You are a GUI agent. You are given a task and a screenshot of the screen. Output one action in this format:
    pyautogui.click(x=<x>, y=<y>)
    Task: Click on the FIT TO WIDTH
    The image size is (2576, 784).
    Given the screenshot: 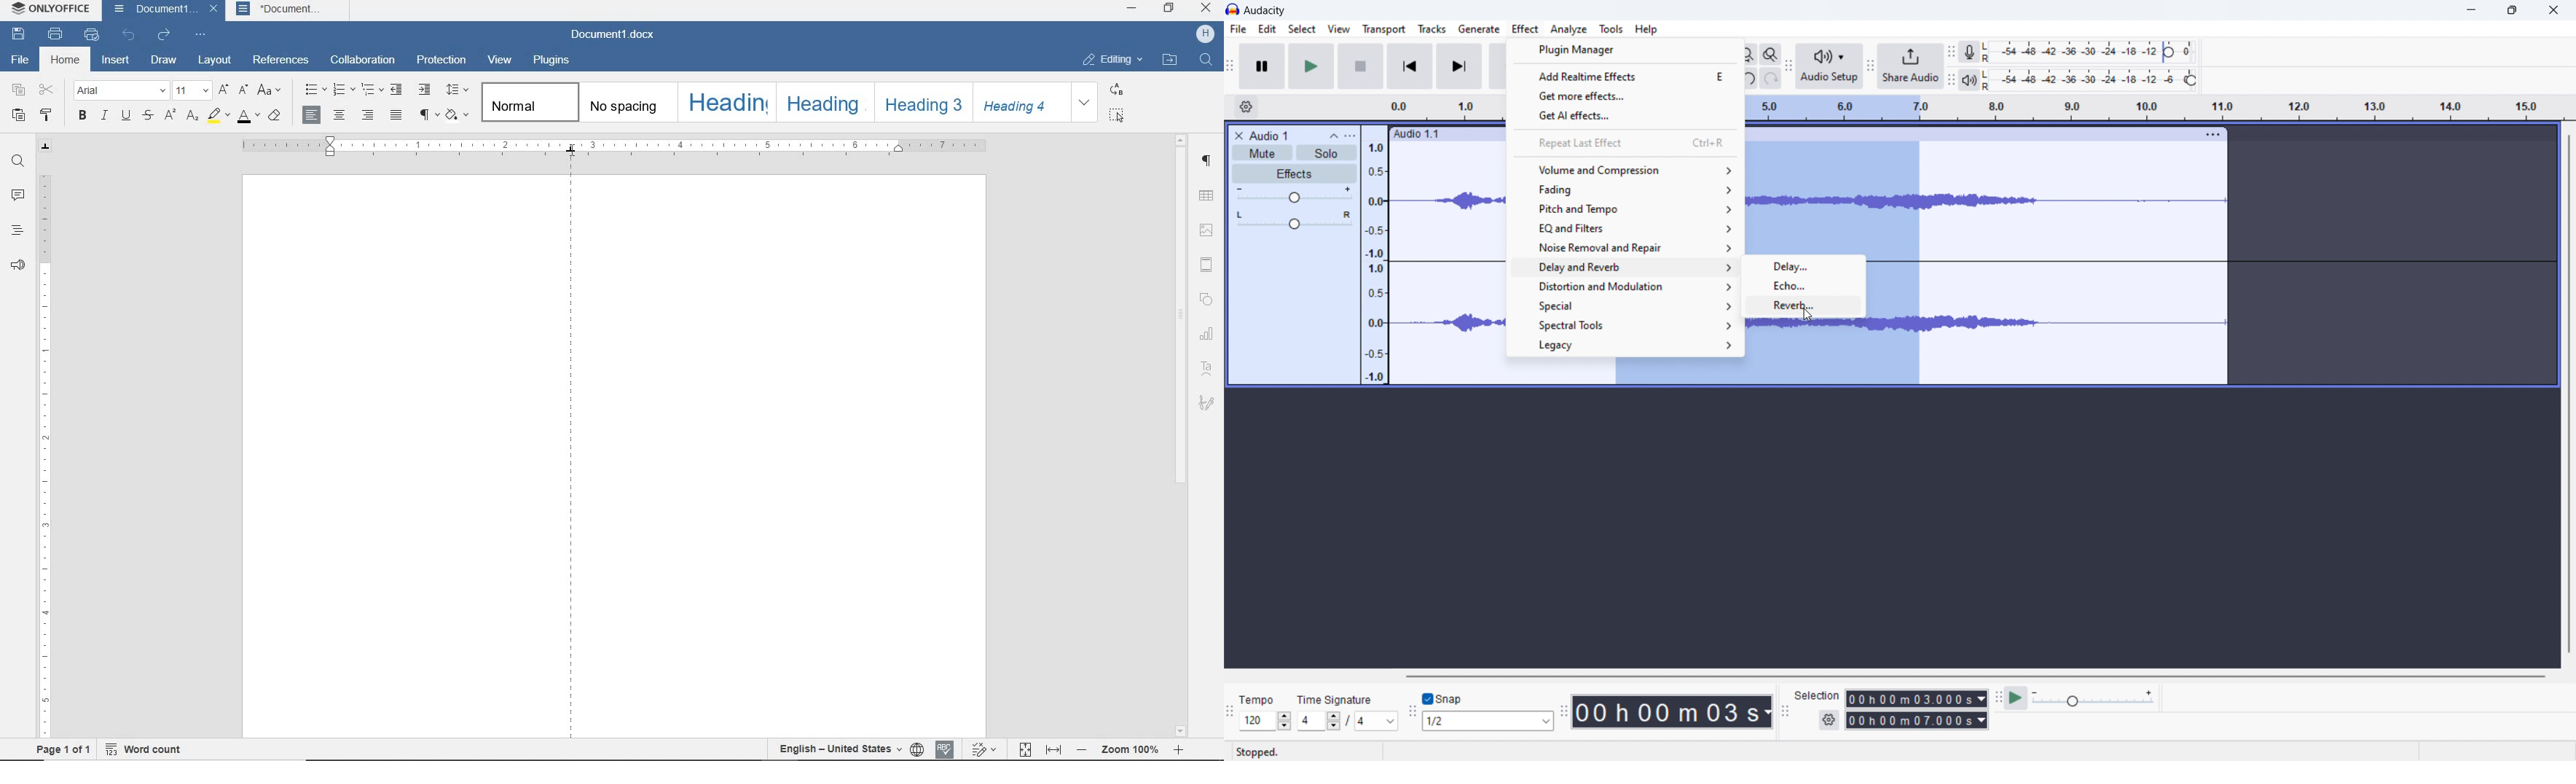 What is the action you would take?
    pyautogui.click(x=1055, y=748)
    